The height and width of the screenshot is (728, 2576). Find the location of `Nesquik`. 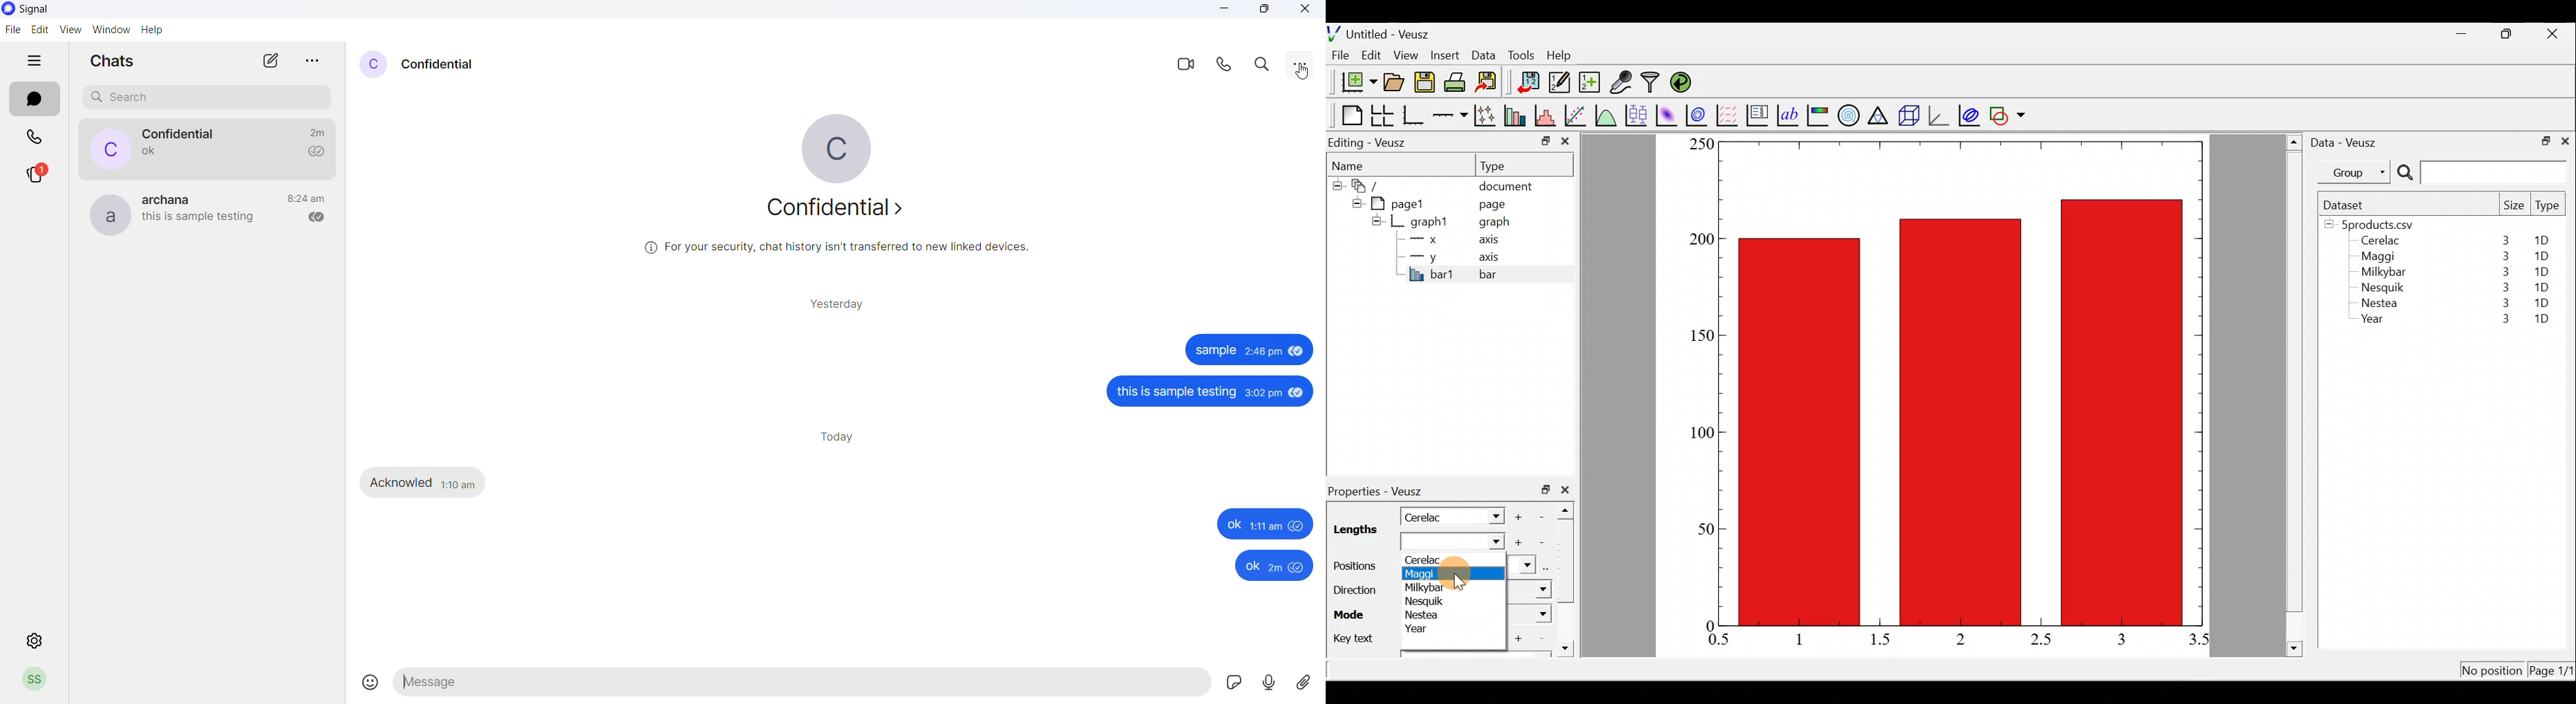

Nesquik is located at coordinates (1427, 602).